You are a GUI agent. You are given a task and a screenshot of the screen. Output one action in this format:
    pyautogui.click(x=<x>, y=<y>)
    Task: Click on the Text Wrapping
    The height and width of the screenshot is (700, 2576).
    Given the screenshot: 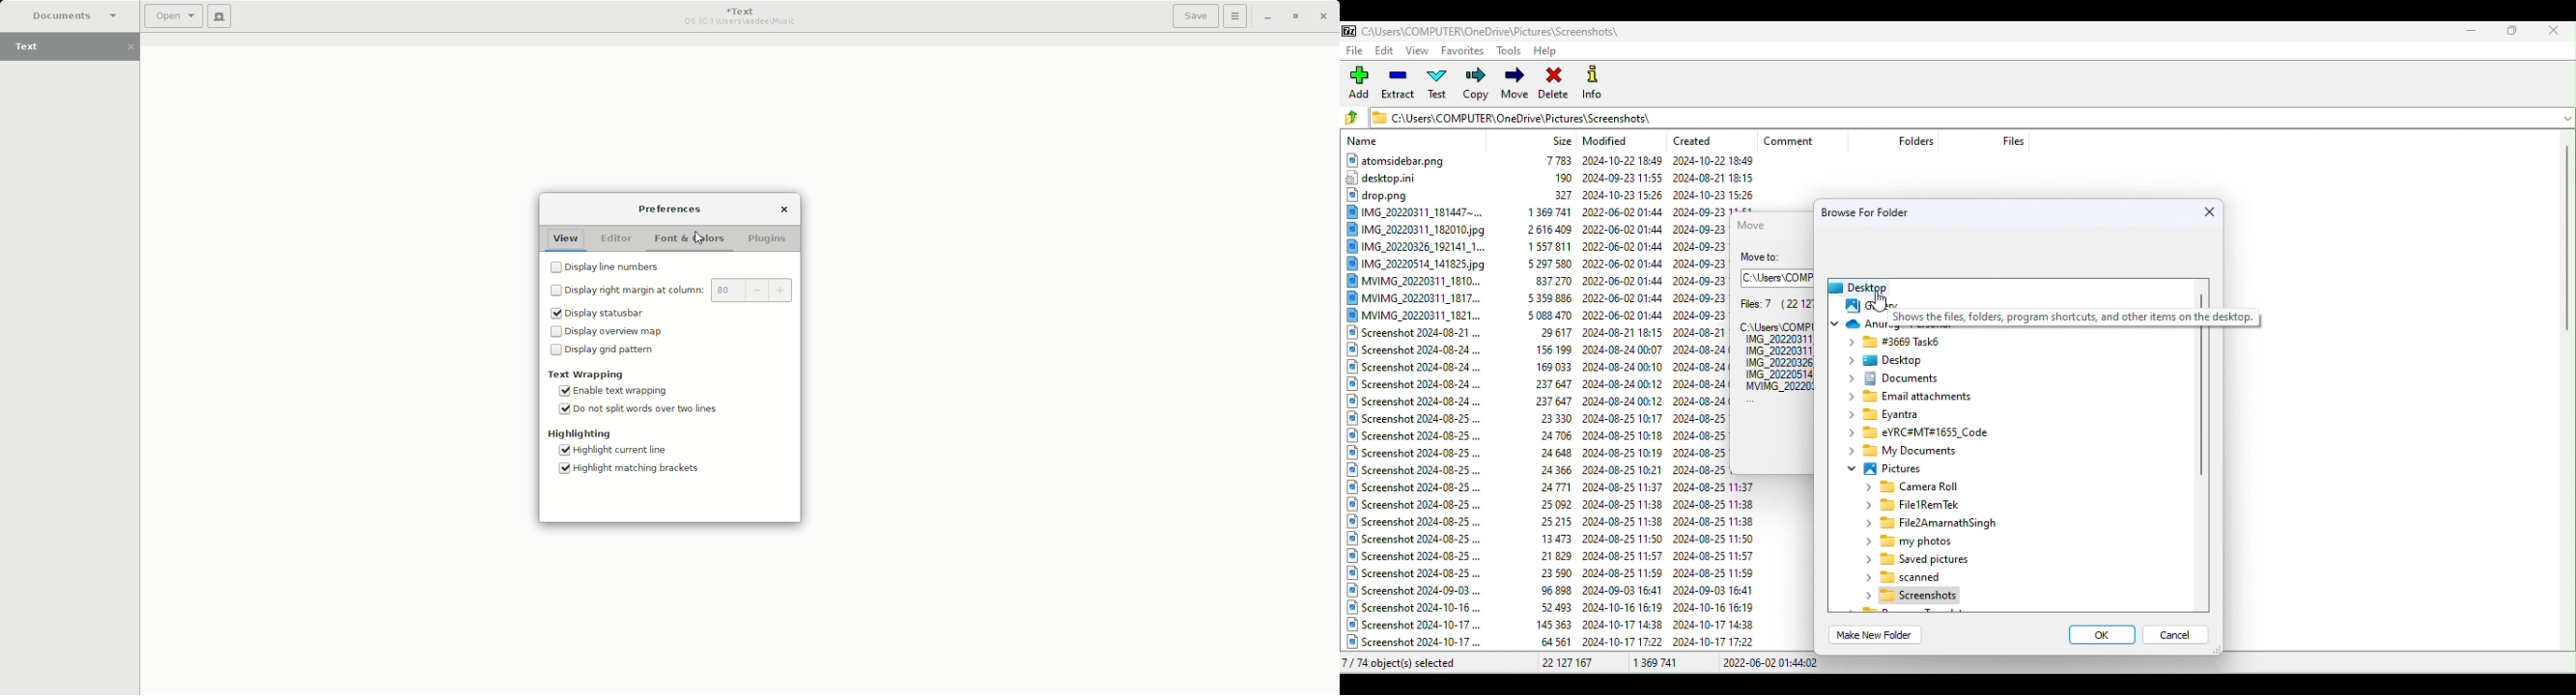 What is the action you would take?
    pyautogui.click(x=587, y=372)
    